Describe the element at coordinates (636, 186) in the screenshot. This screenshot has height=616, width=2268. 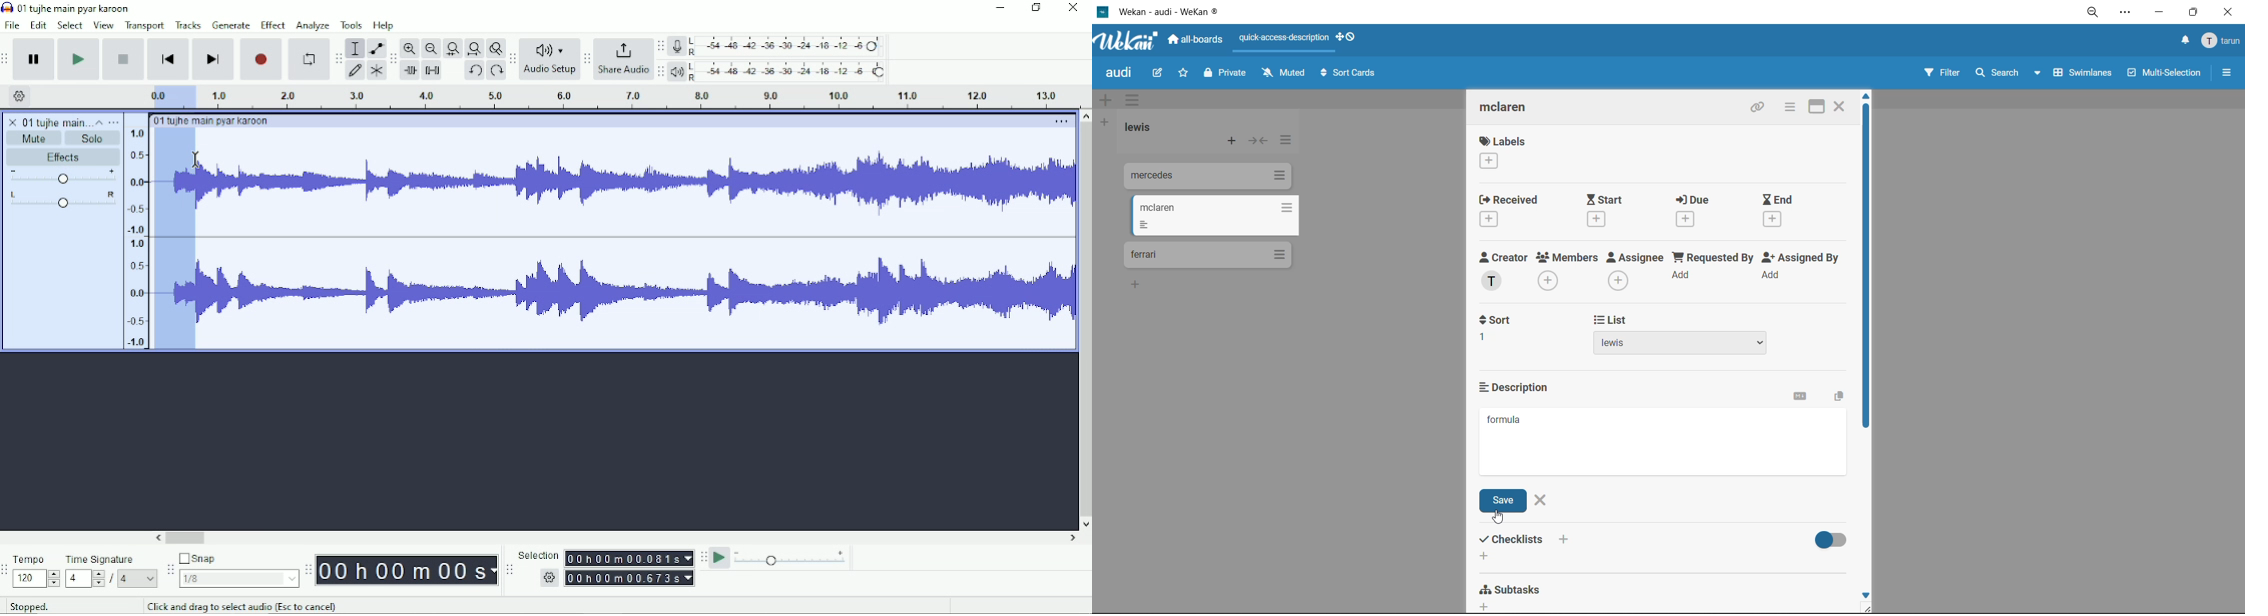
I see `Audio Waves` at that location.